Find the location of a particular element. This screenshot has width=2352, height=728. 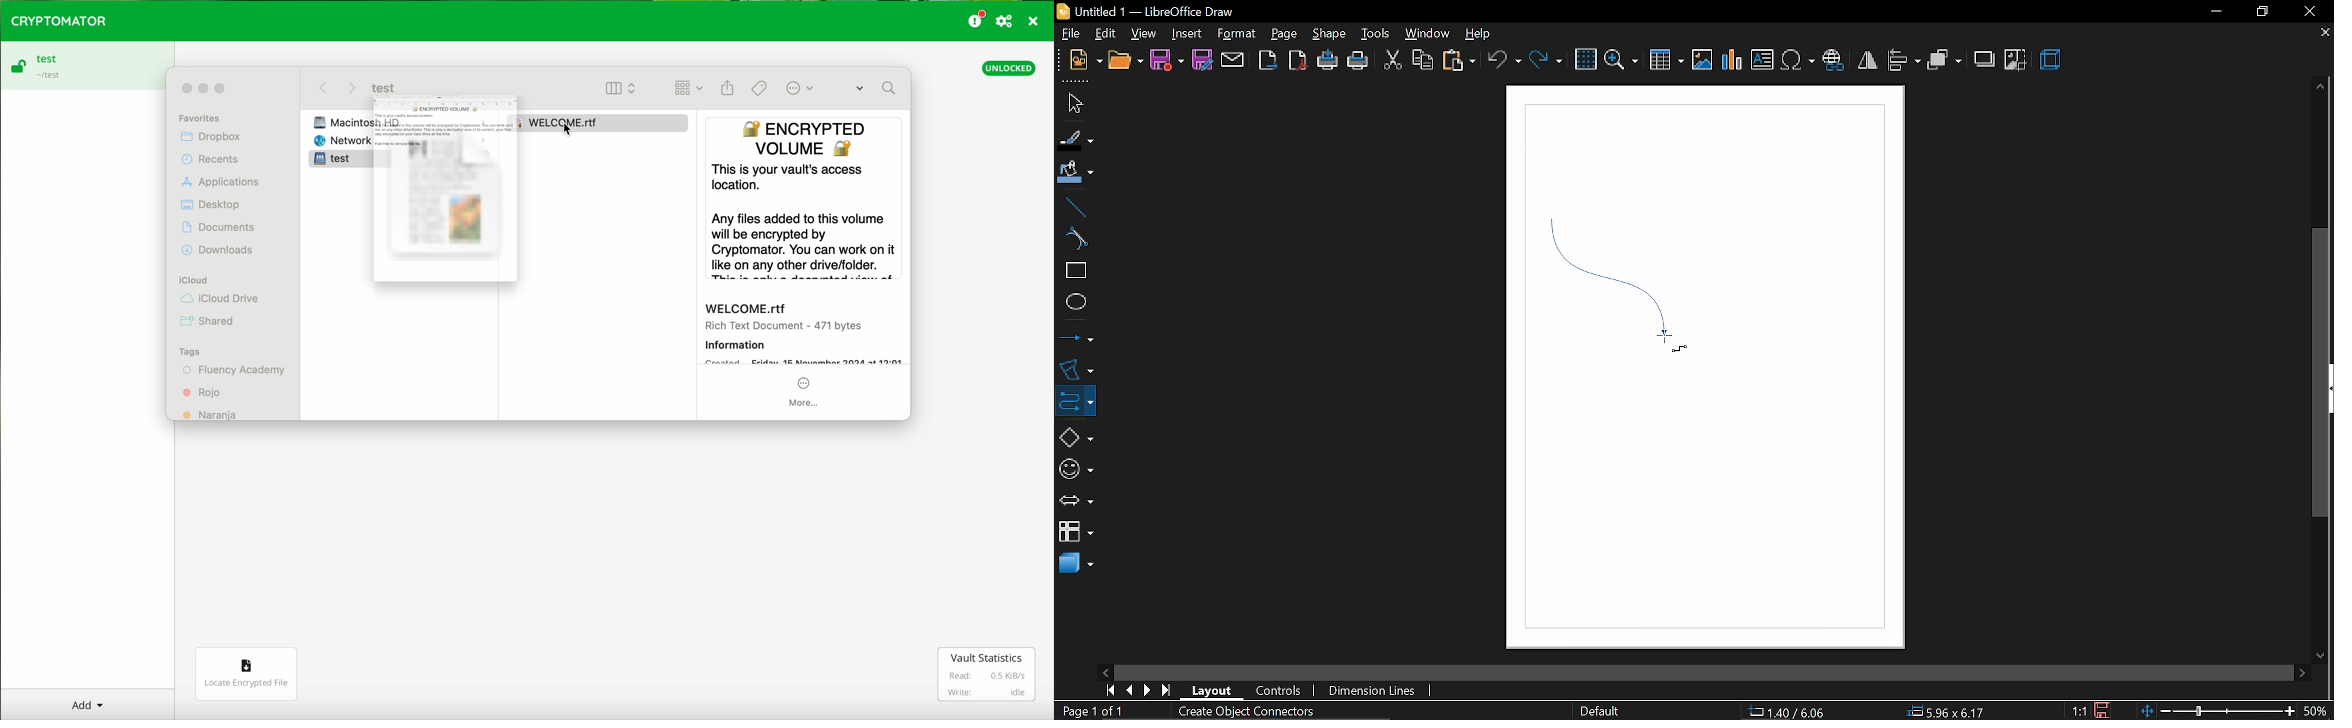

Dropbox is located at coordinates (212, 137).